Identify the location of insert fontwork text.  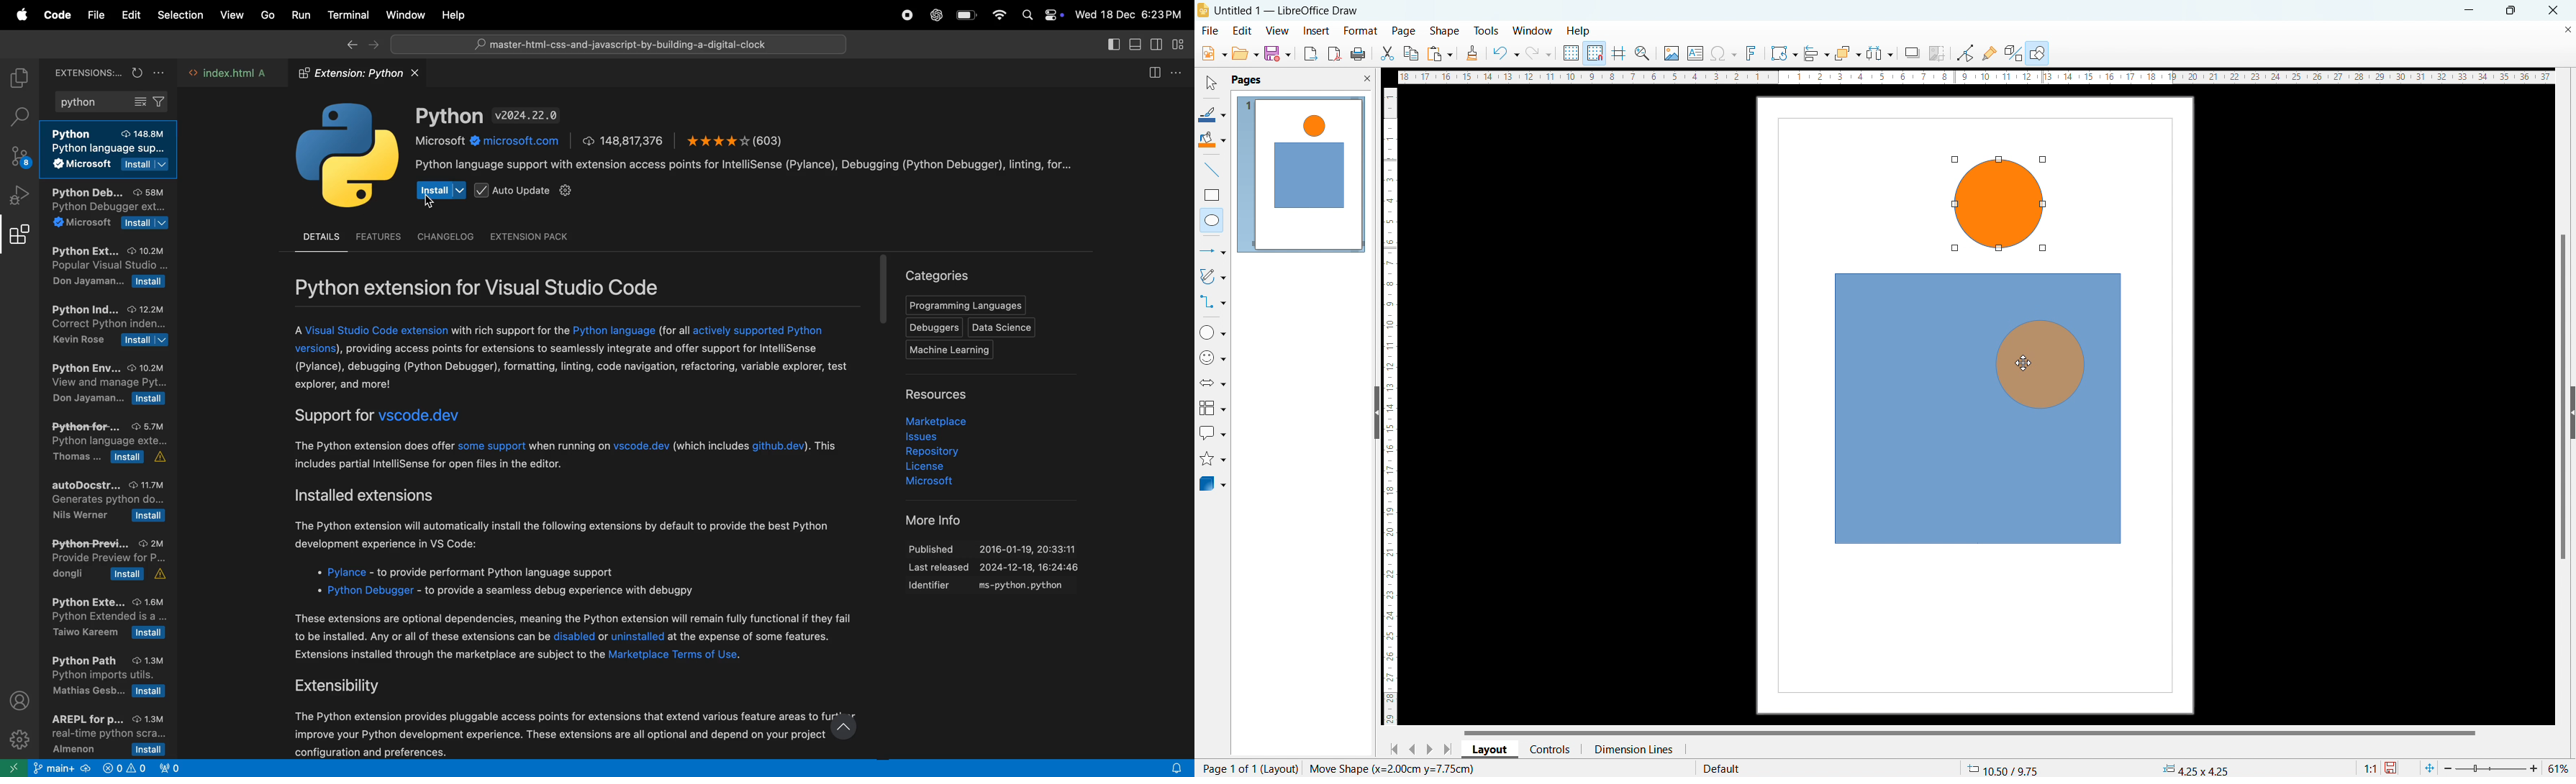
(1751, 52).